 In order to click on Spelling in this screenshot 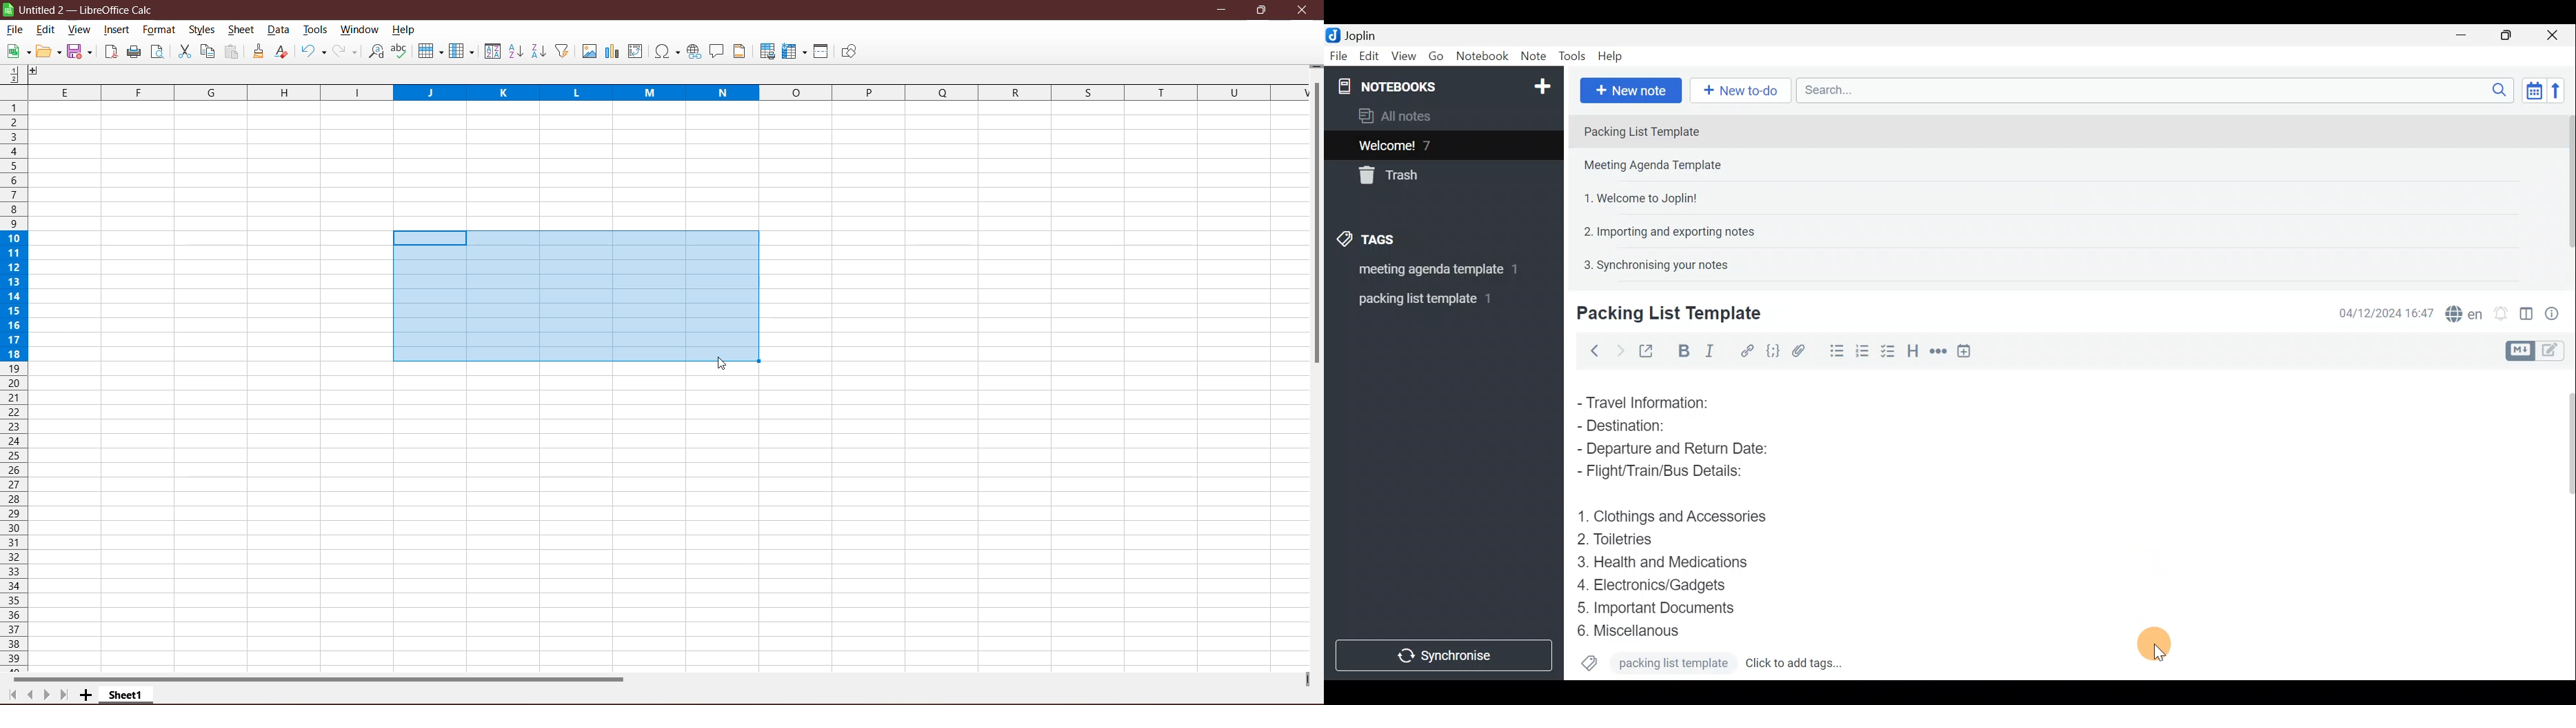, I will do `click(401, 51)`.